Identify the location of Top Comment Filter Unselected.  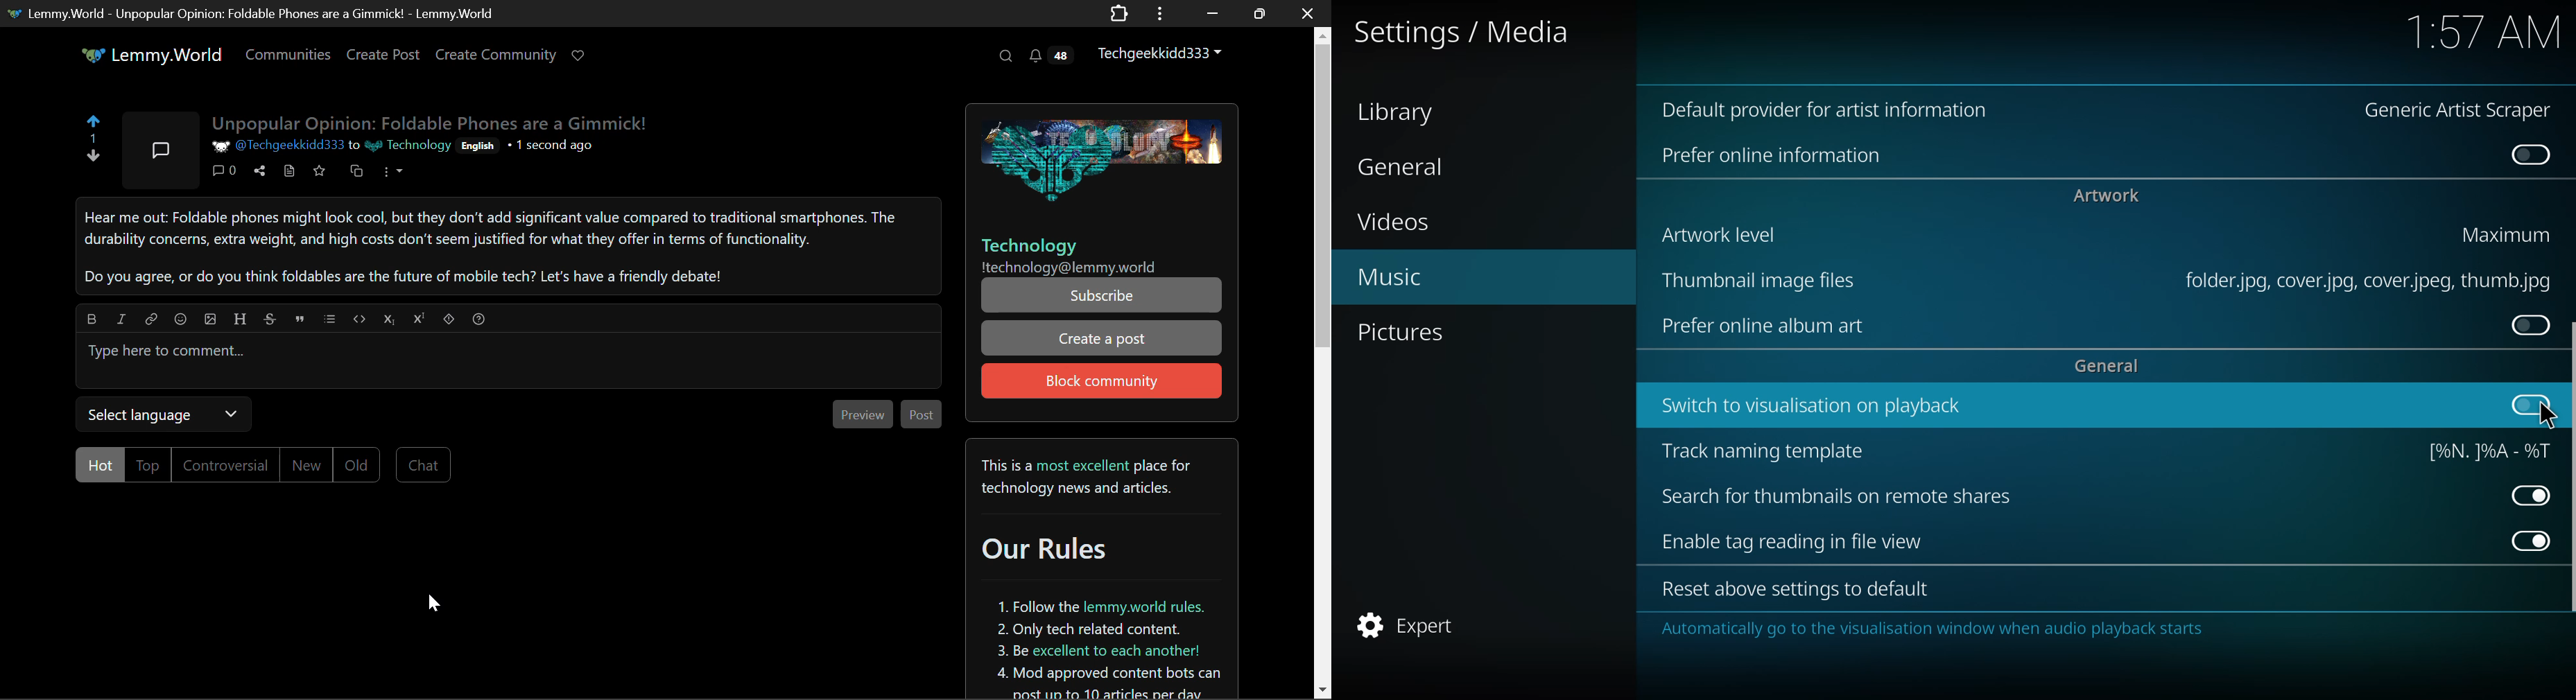
(149, 465).